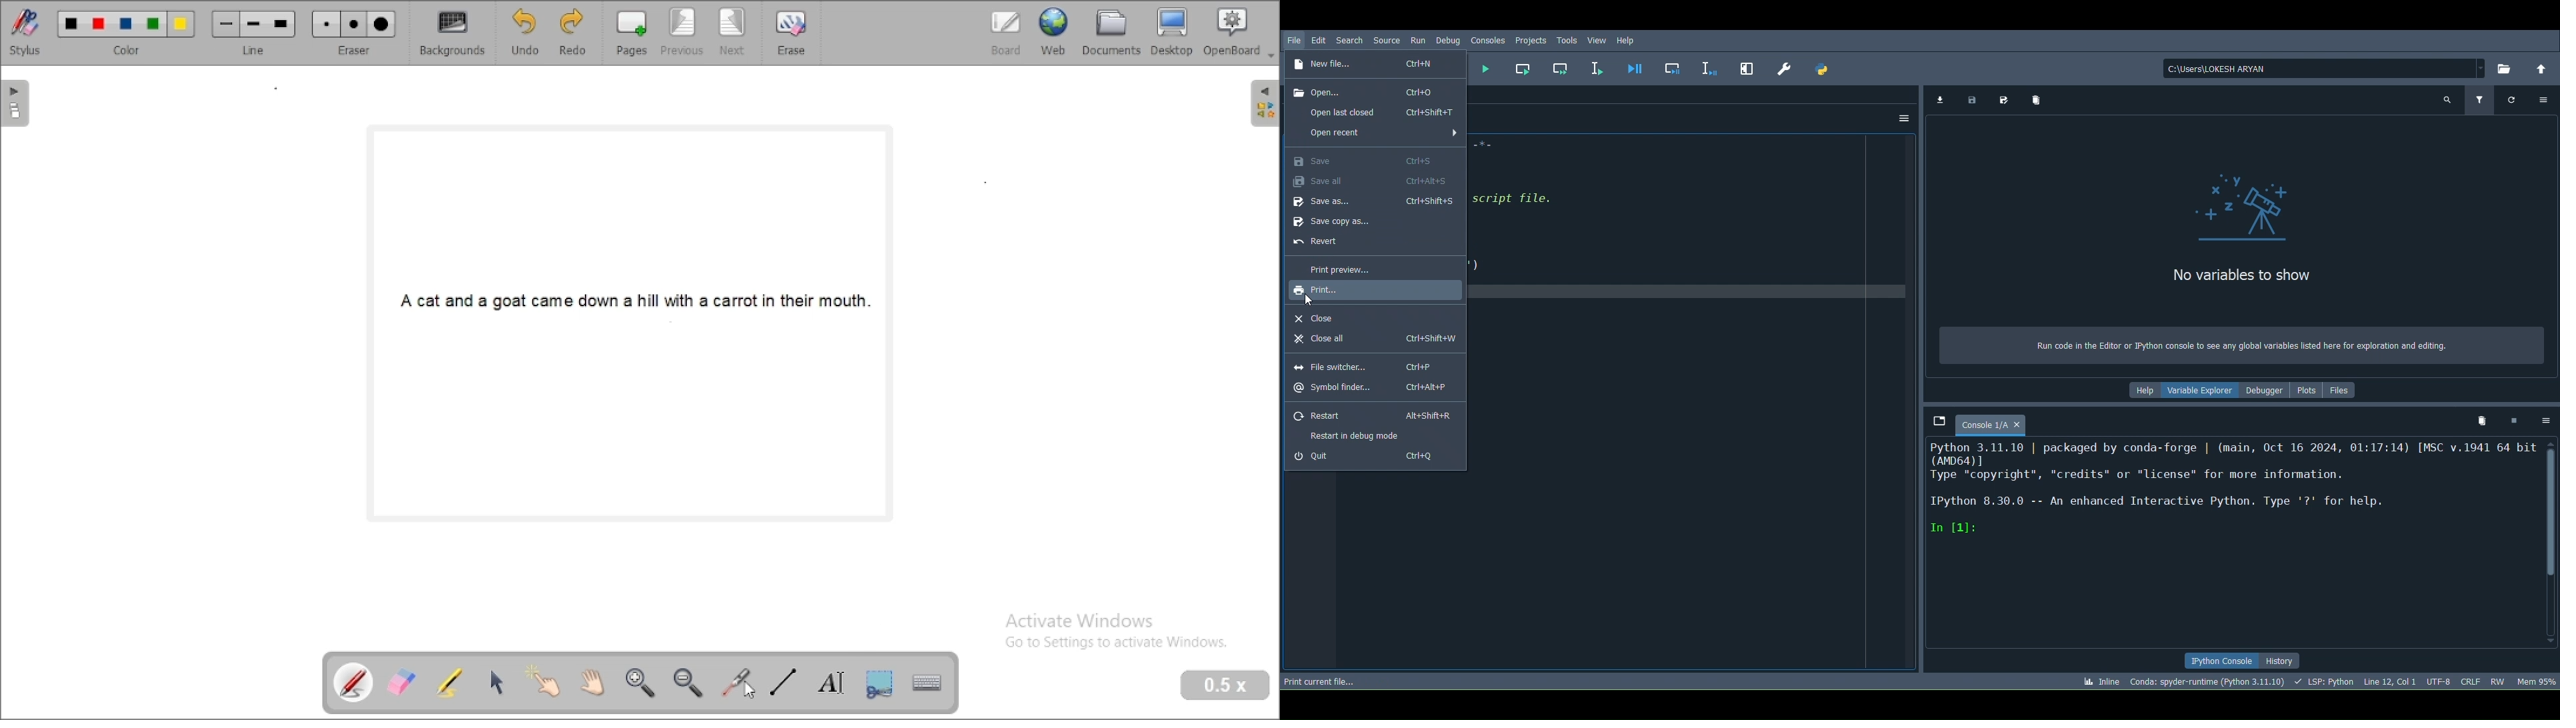  I want to click on Console, so click(2000, 423).